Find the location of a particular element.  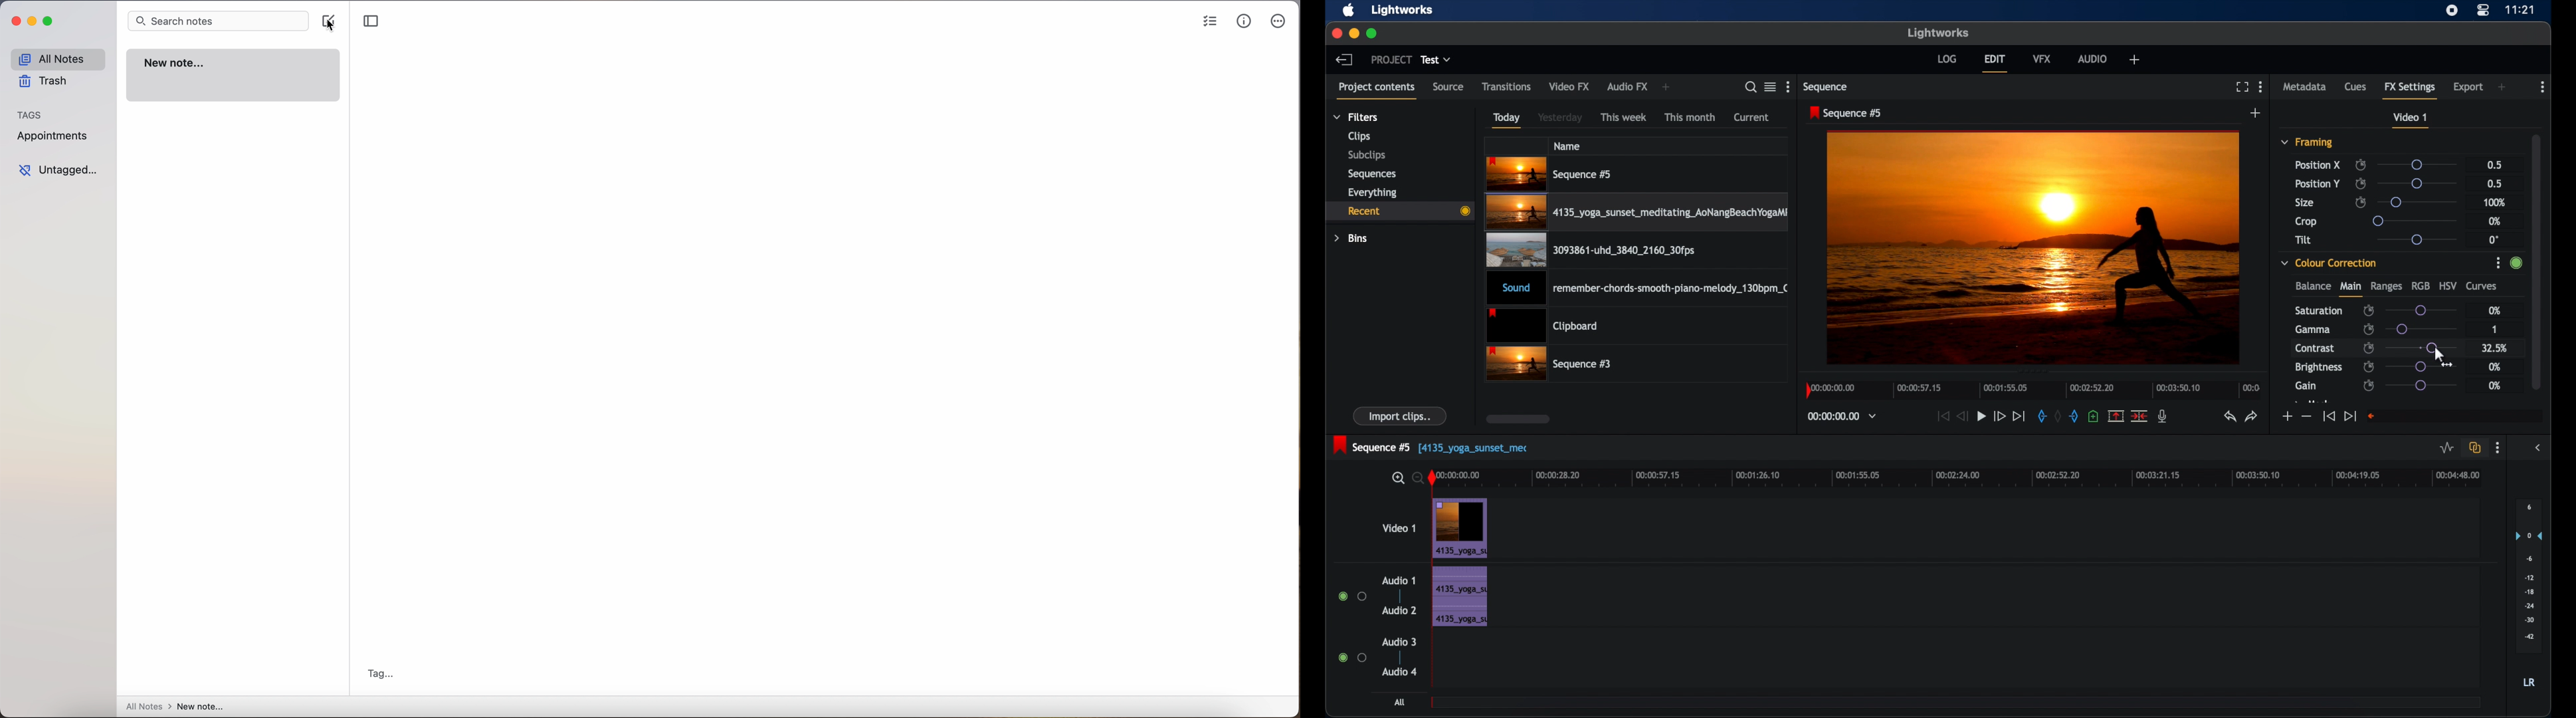

redo is located at coordinates (2252, 416).